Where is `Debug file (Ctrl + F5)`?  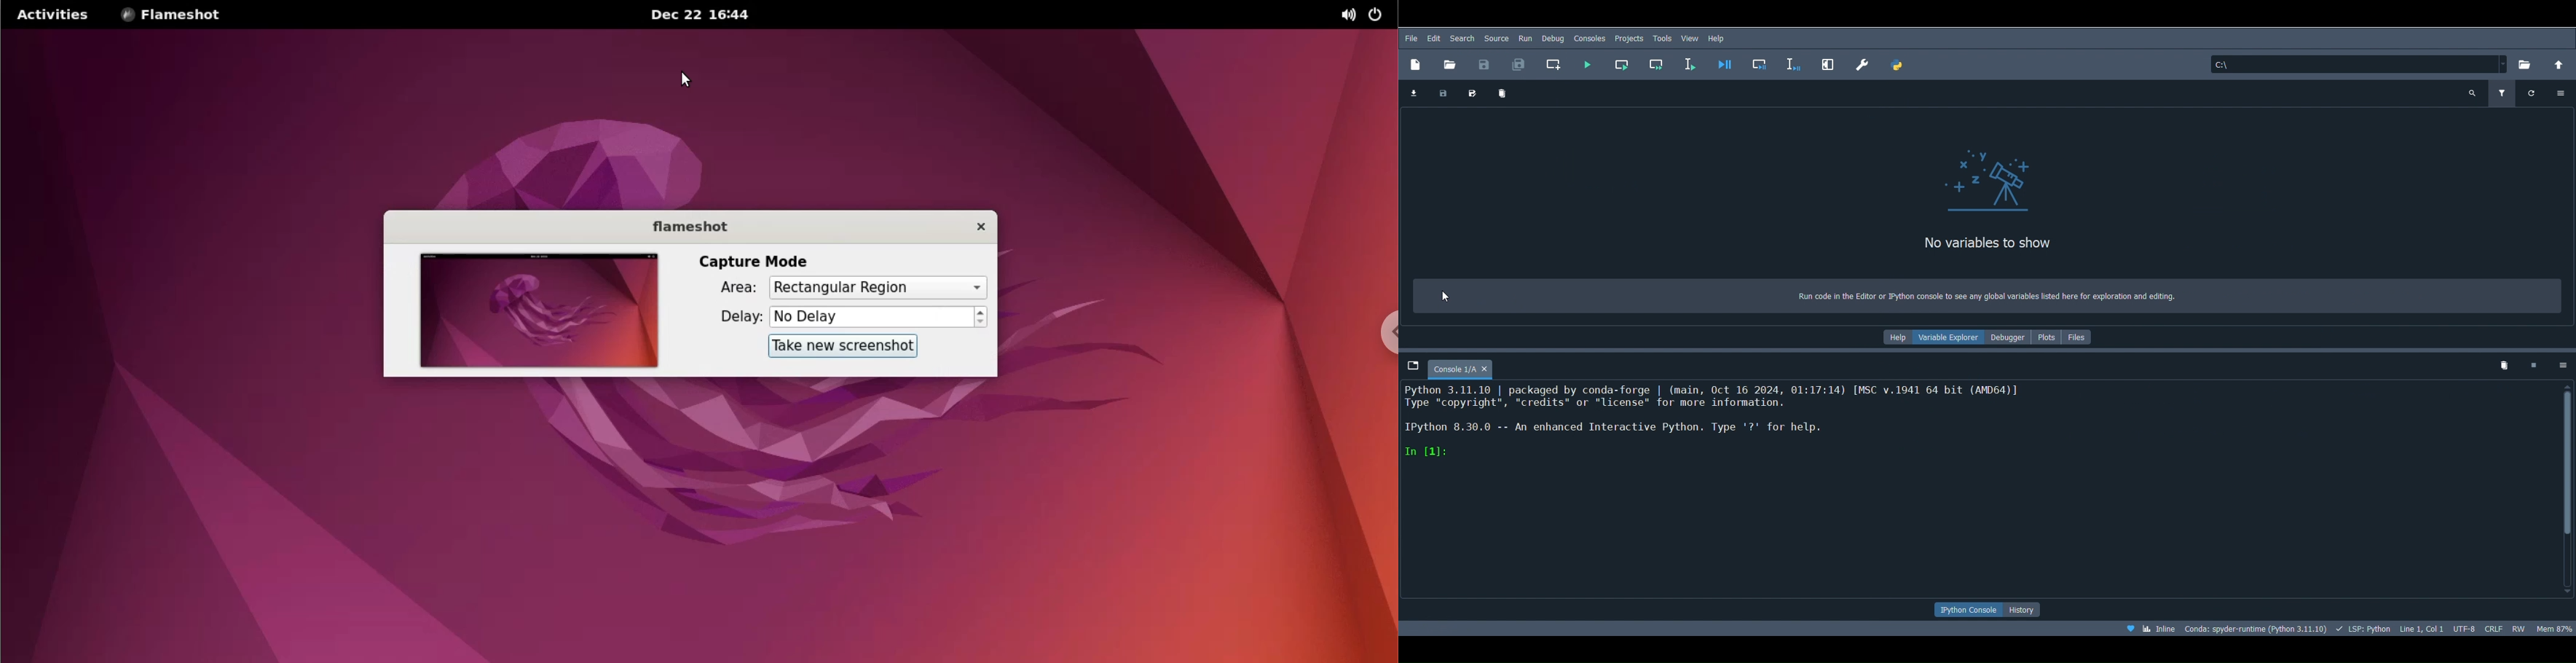
Debug file (Ctrl + F5) is located at coordinates (1726, 61).